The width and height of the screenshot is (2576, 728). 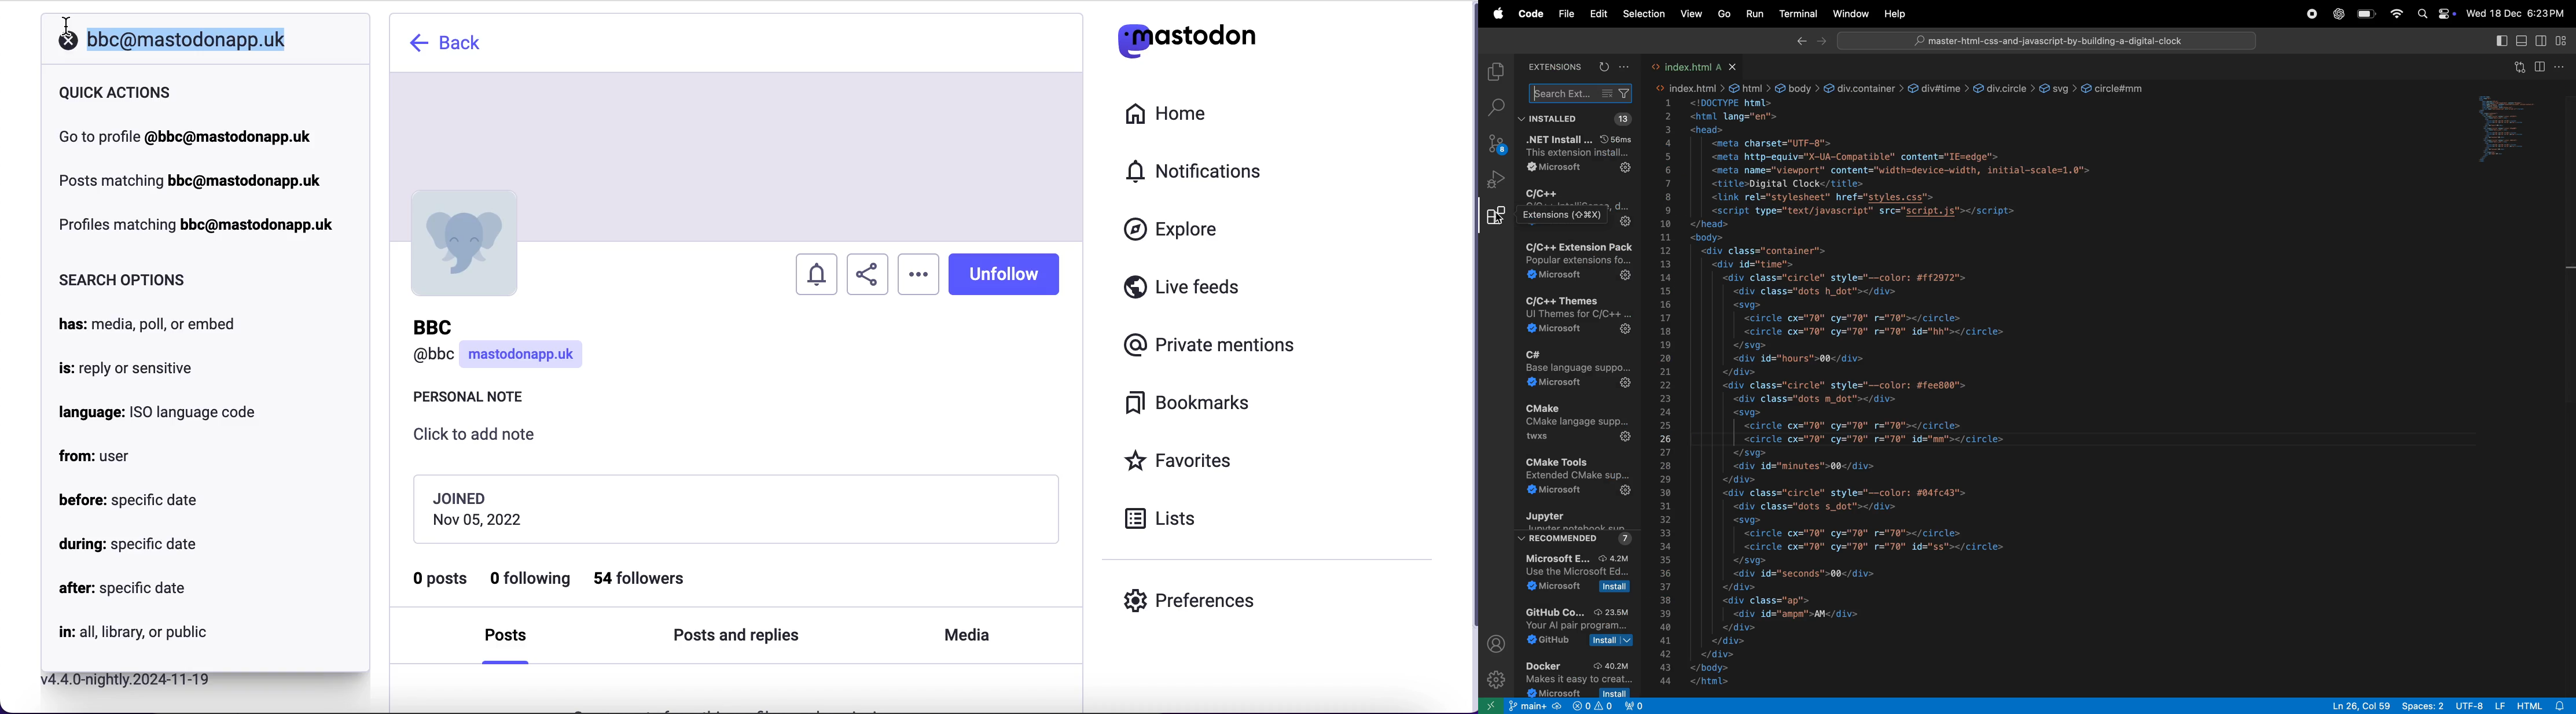 I want to click on from: user, so click(x=96, y=458).